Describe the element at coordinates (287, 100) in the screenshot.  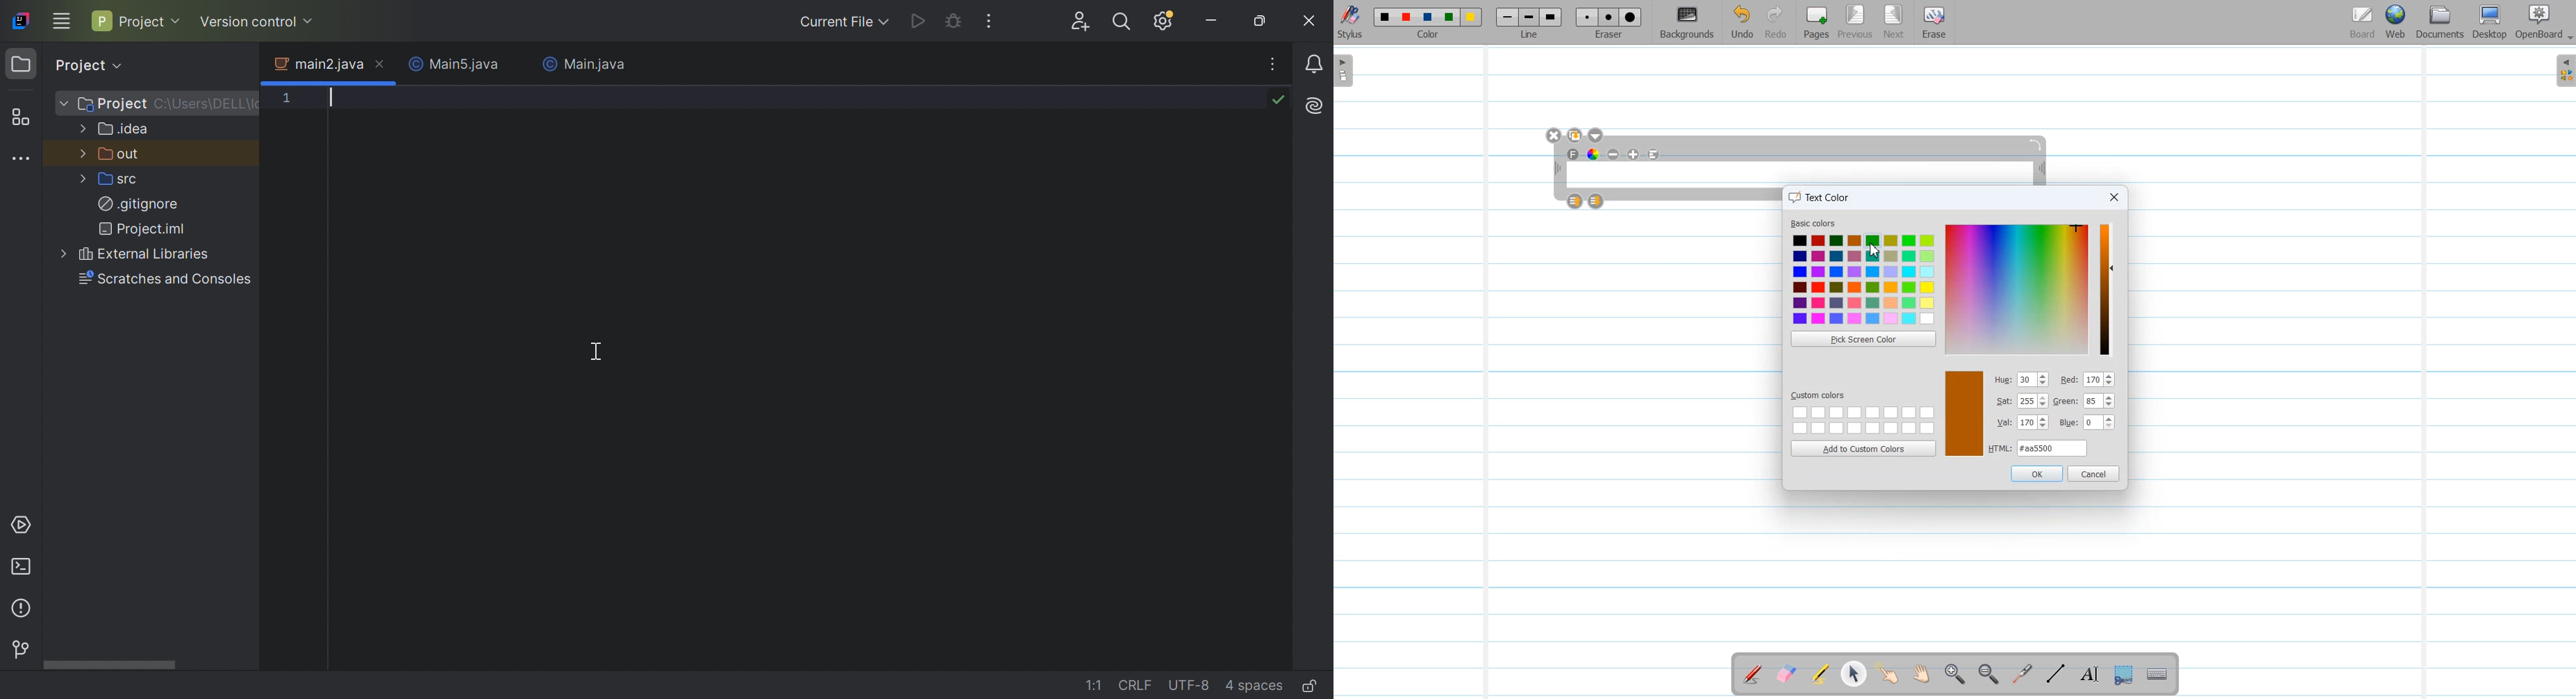
I see `1` at that location.